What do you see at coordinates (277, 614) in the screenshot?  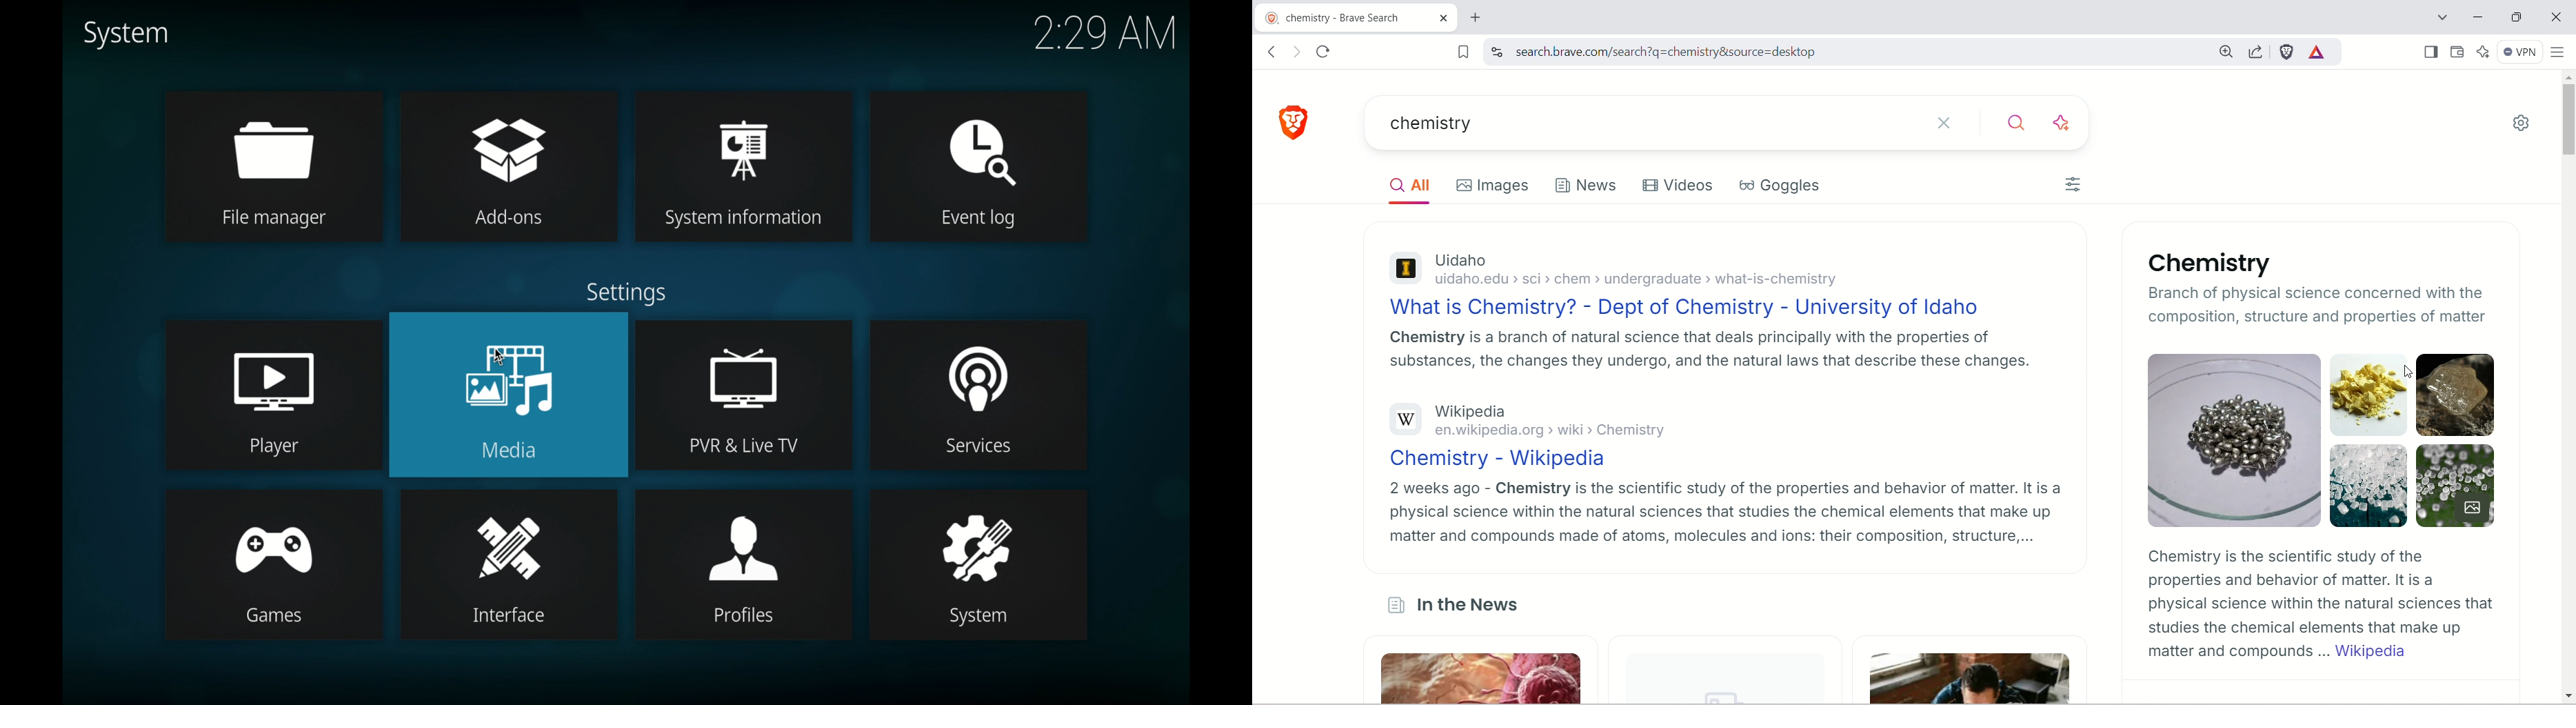 I see `games` at bounding box center [277, 614].